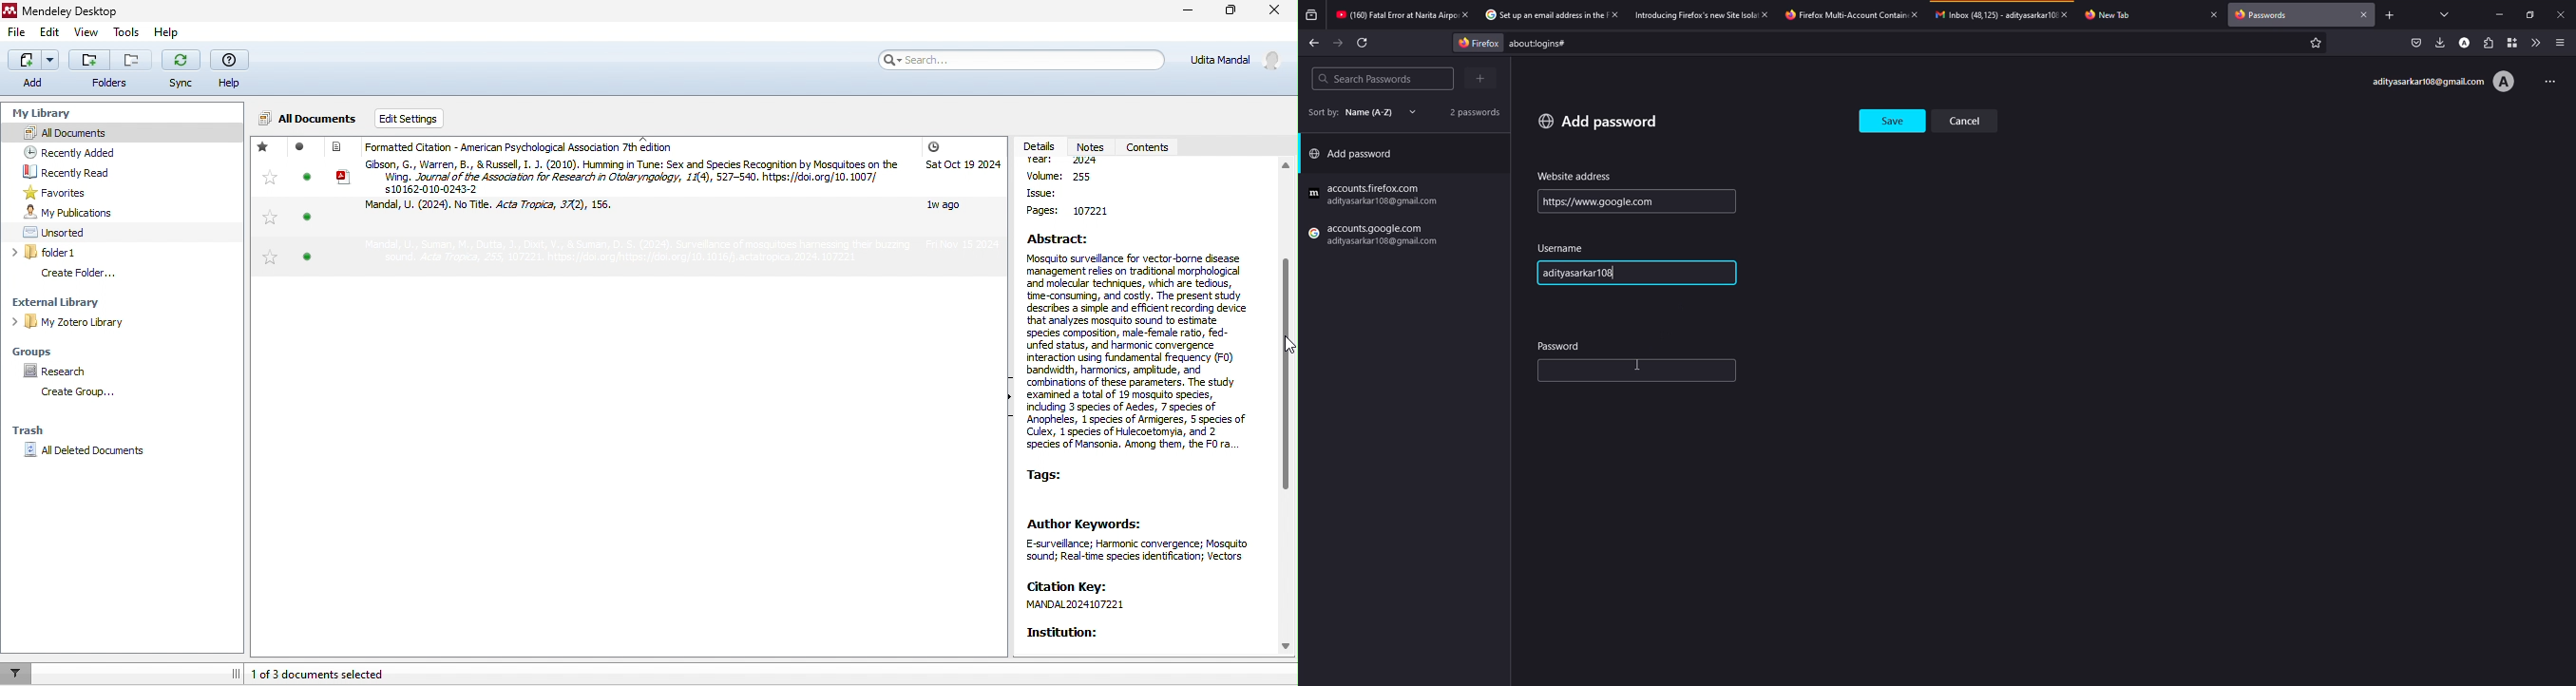 The height and width of the screenshot is (700, 2576). I want to click on www.google.com, so click(1598, 201).